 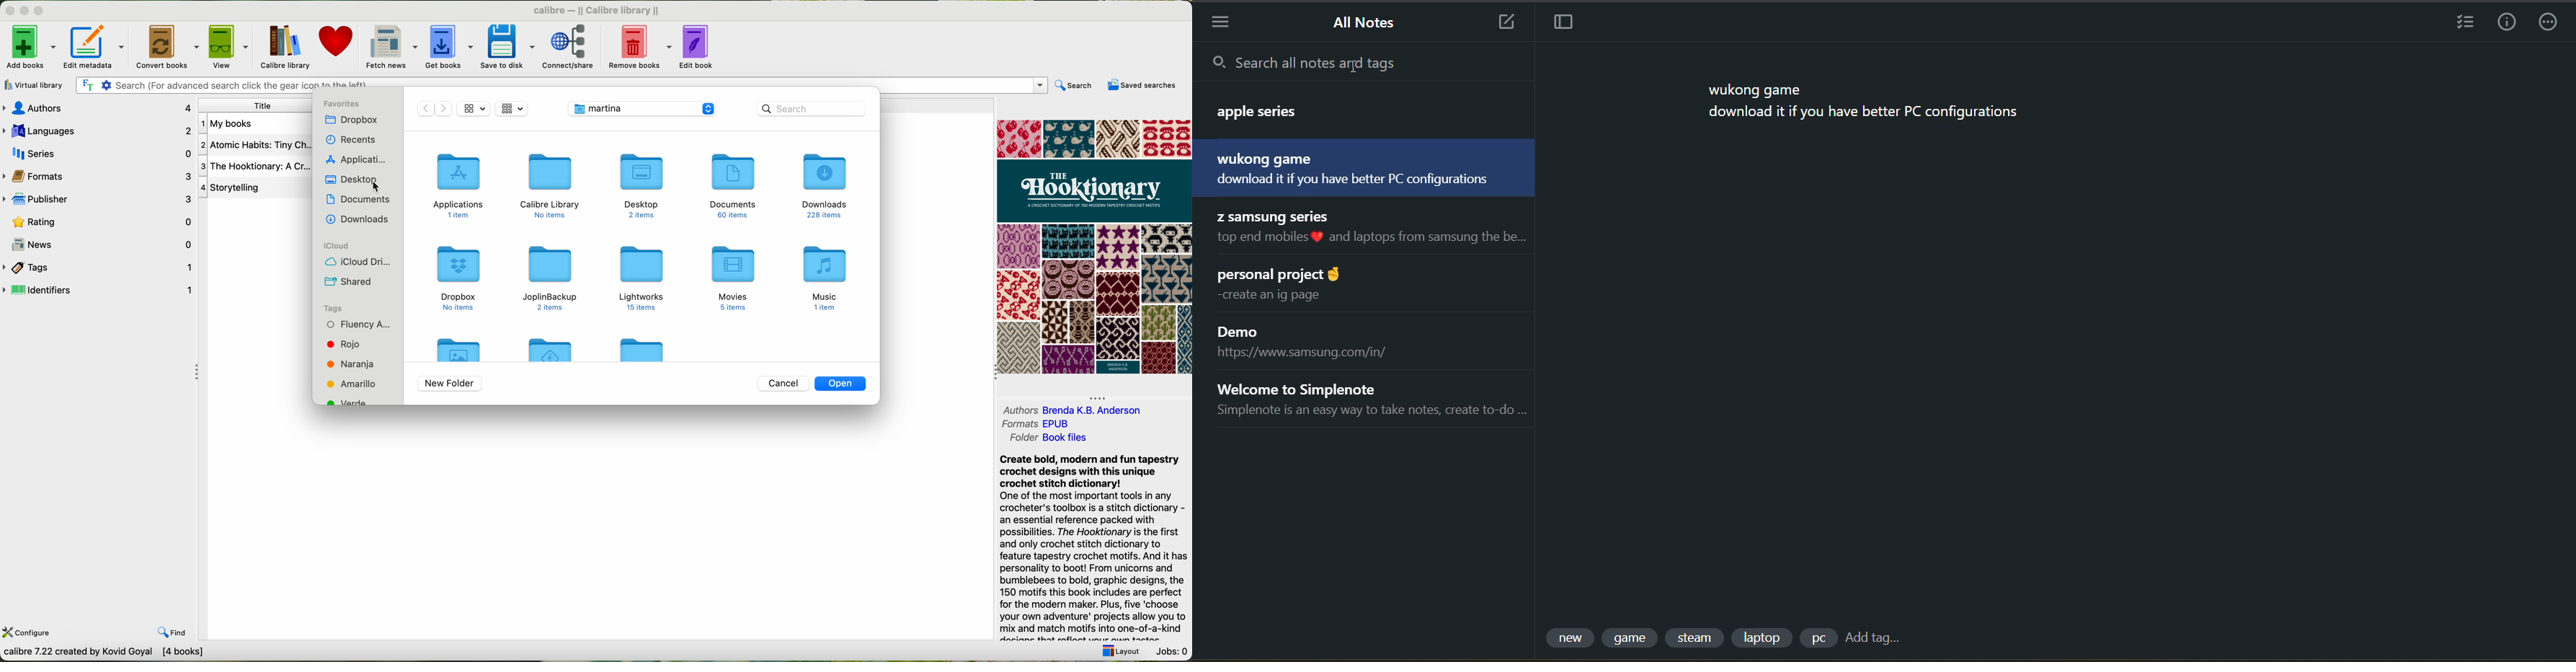 What do you see at coordinates (236, 192) in the screenshot?
I see `4 Story telling` at bounding box center [236, 192].